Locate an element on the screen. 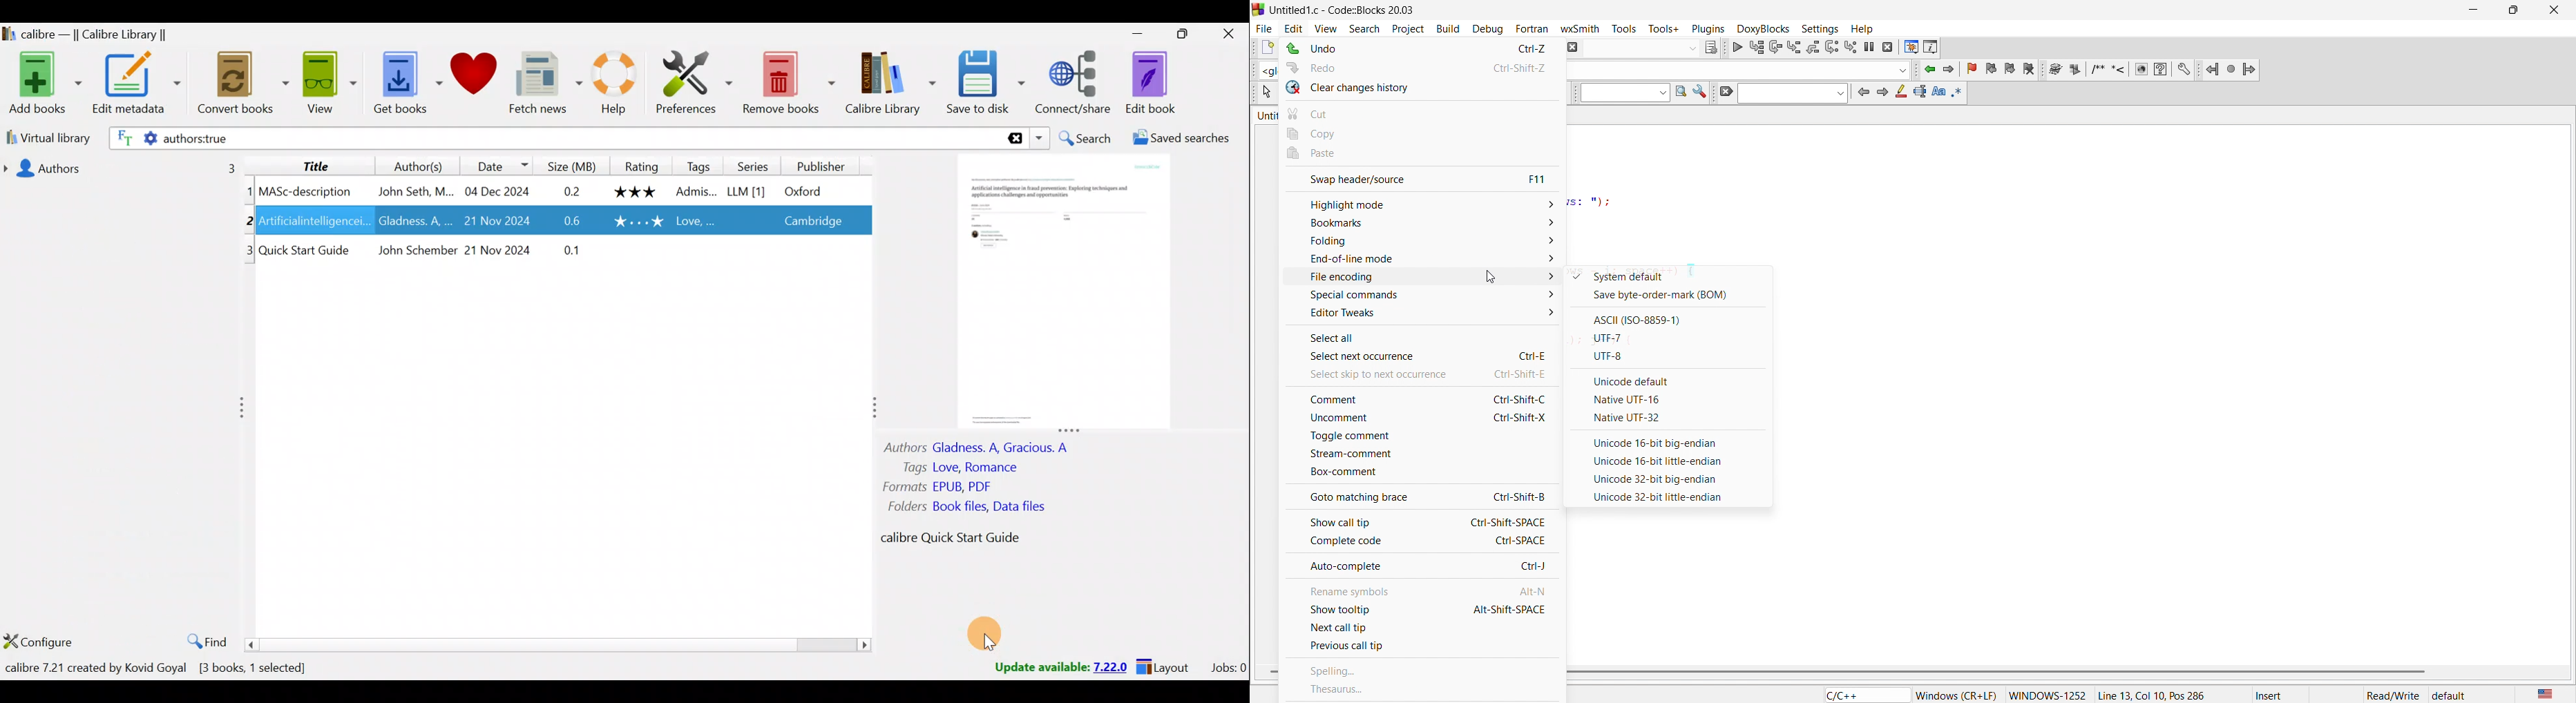 The width and height of the screenshot is (2576, 728). Remove books is located at coordinates (787, 83).